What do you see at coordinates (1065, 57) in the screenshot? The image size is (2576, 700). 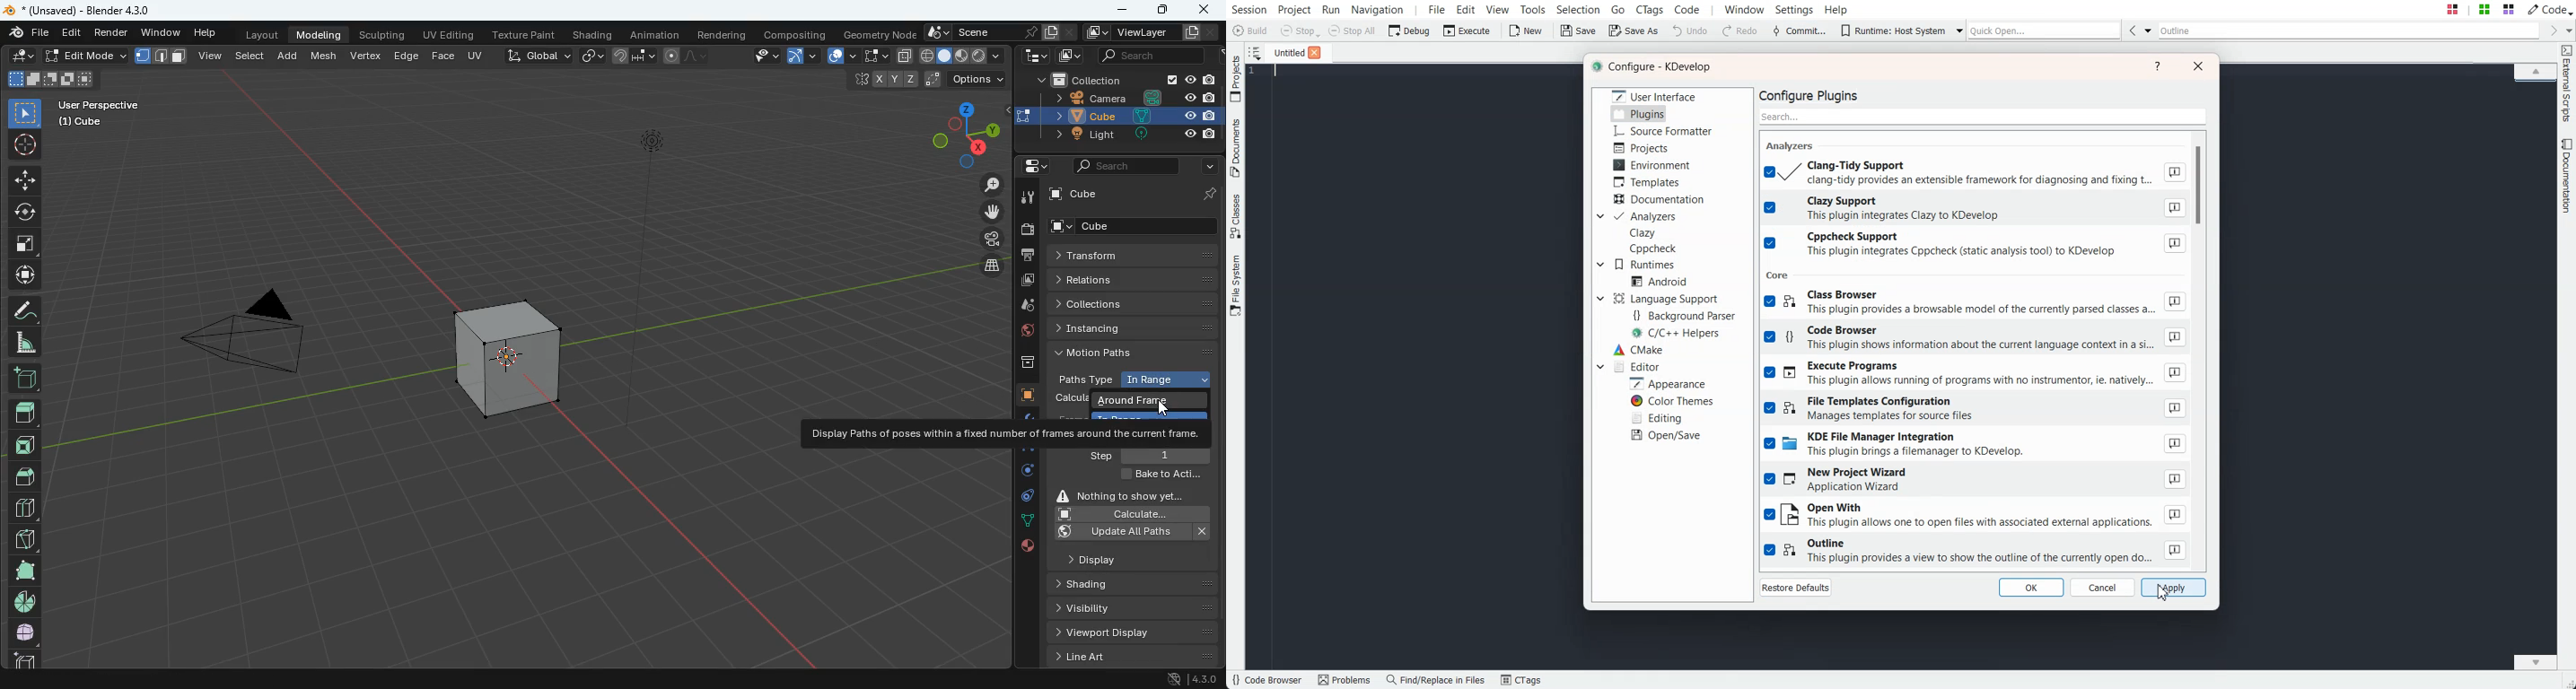 I see `image` at bounding box center [1065, 57].